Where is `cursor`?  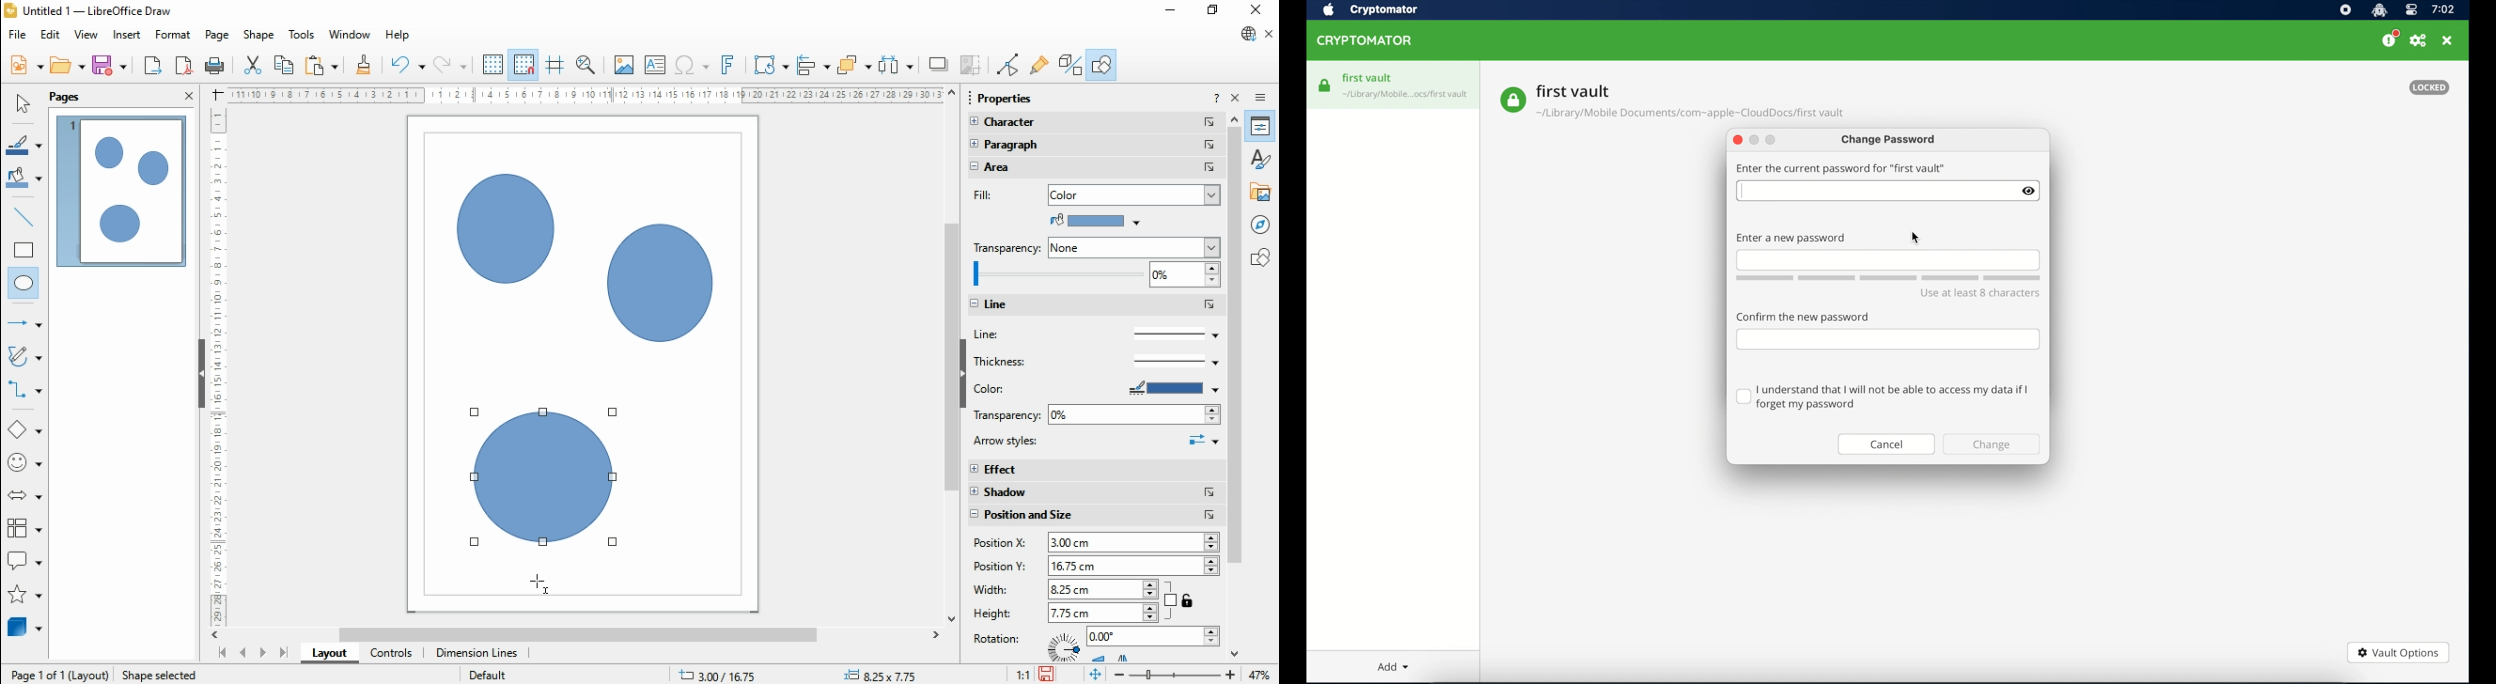
cursor is located at coordinates (1744, 191).